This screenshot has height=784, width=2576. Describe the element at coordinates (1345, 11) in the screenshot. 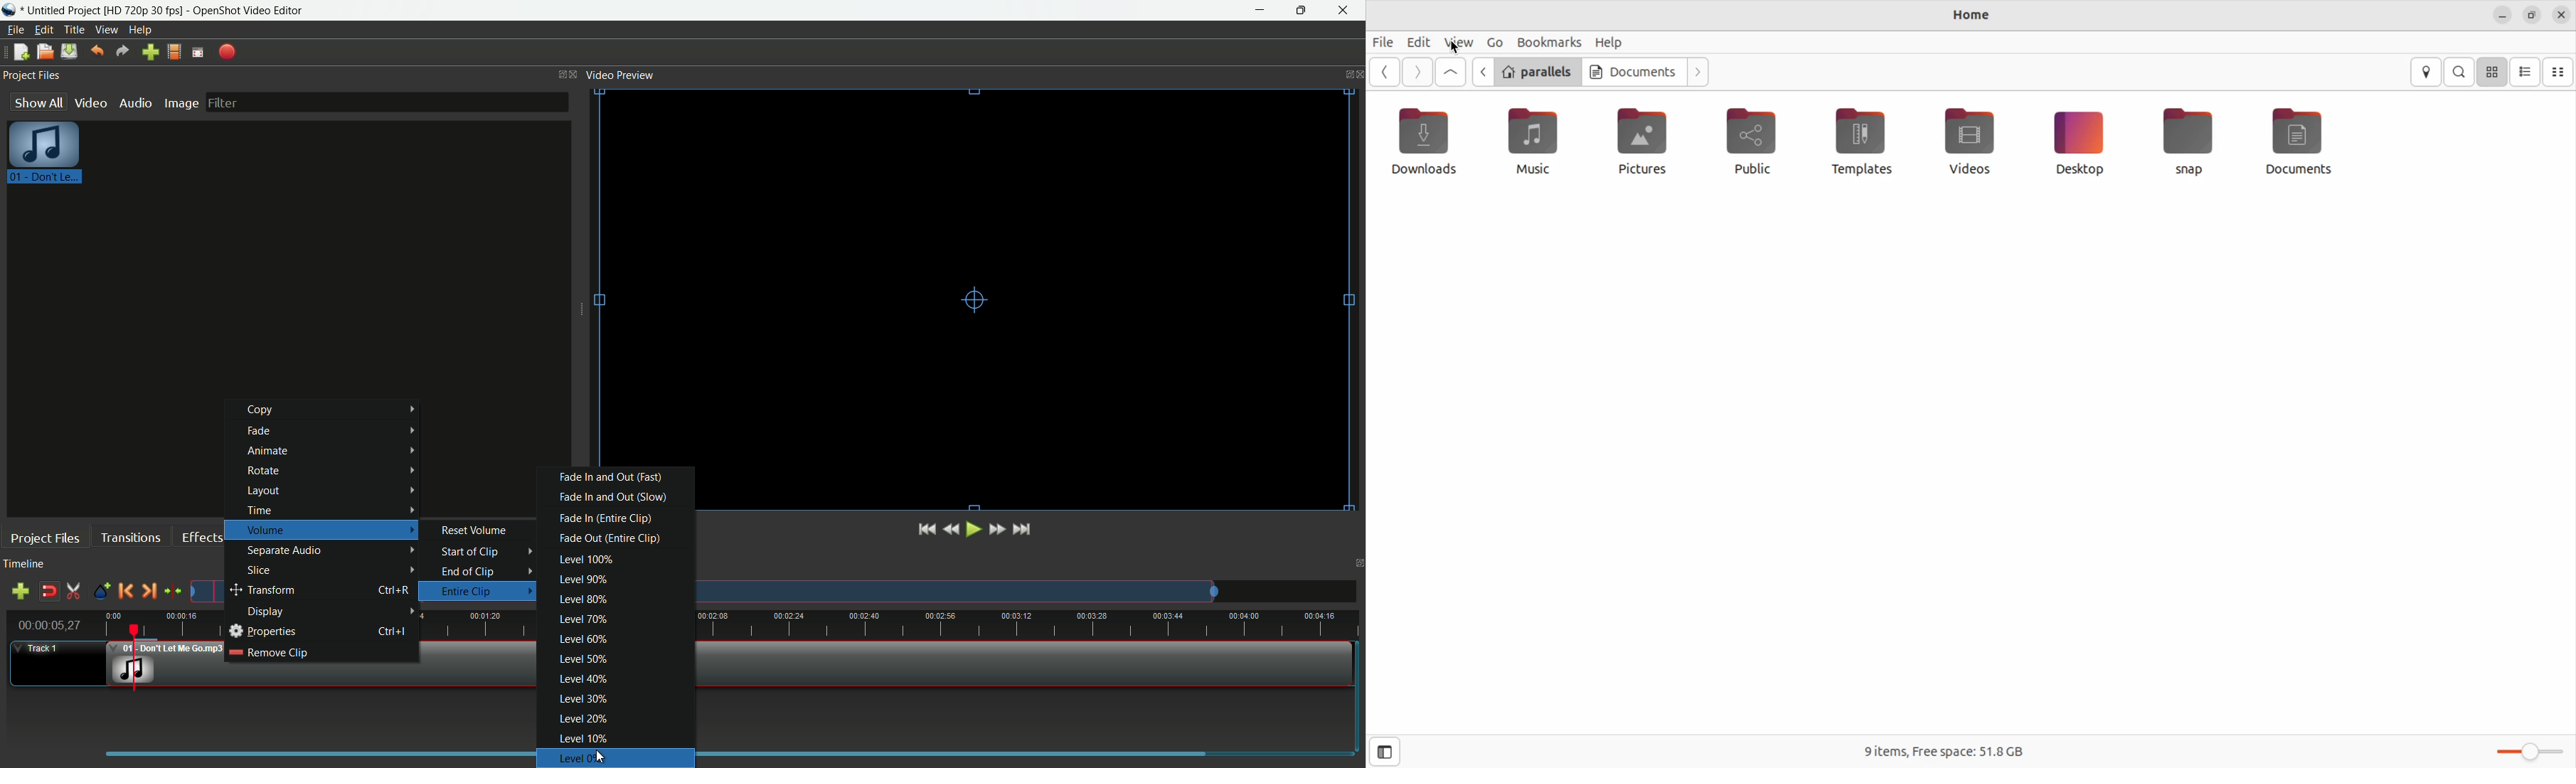

I see `close app` at that location.